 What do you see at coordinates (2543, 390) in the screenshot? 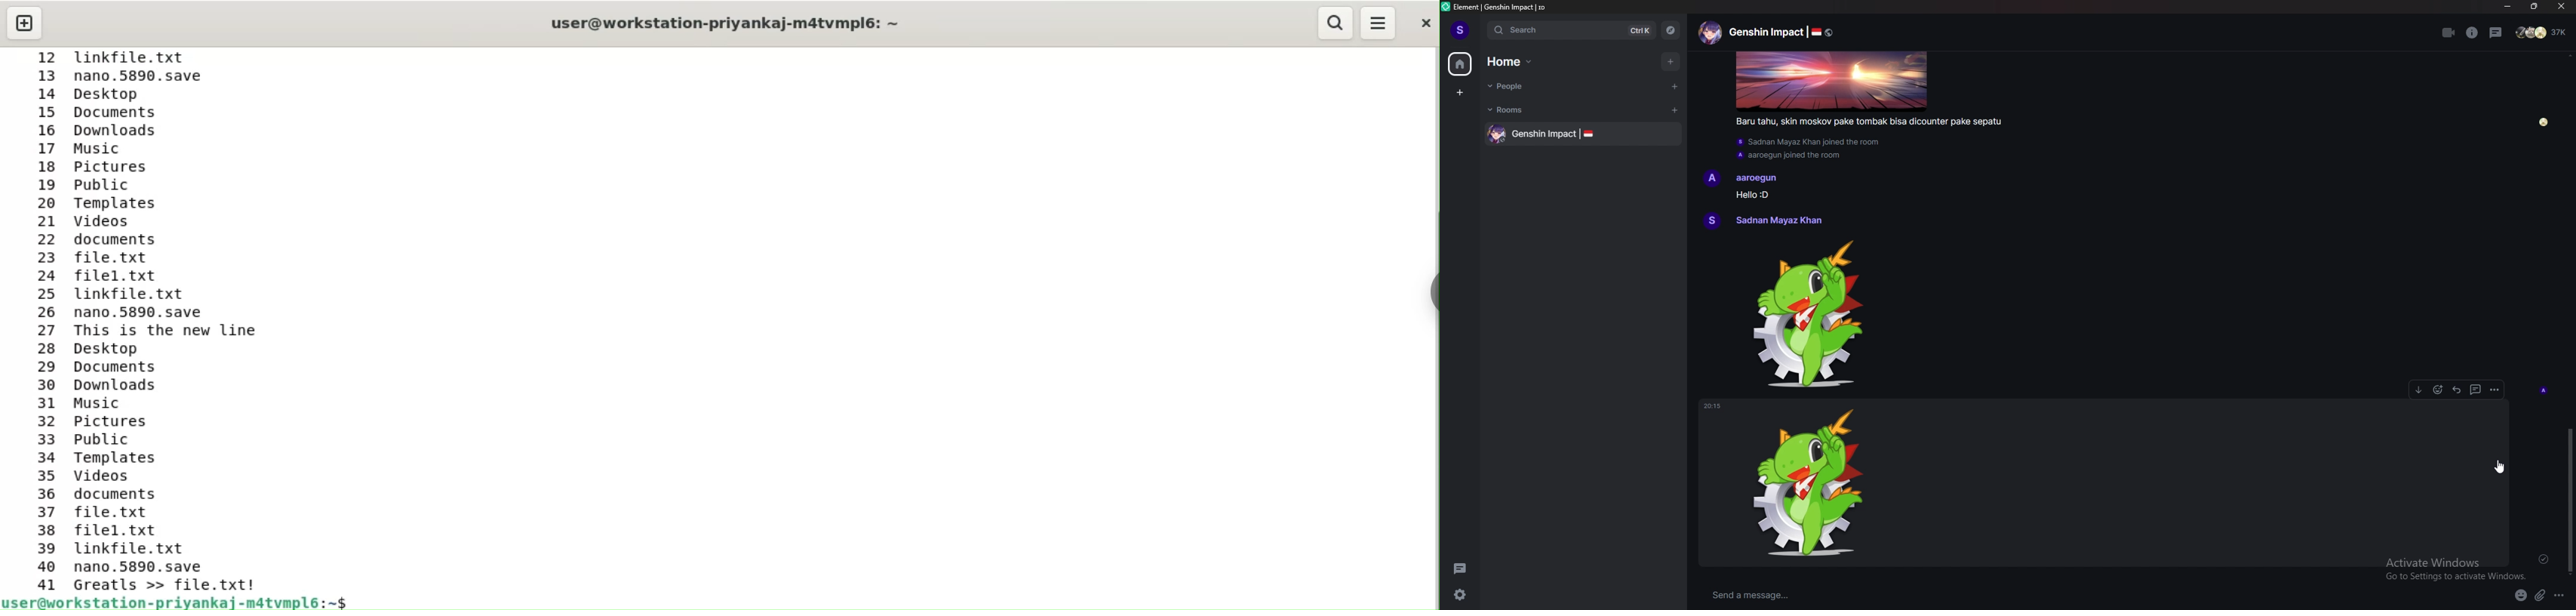
I see `seen by` at bounding box center [2543, 390].